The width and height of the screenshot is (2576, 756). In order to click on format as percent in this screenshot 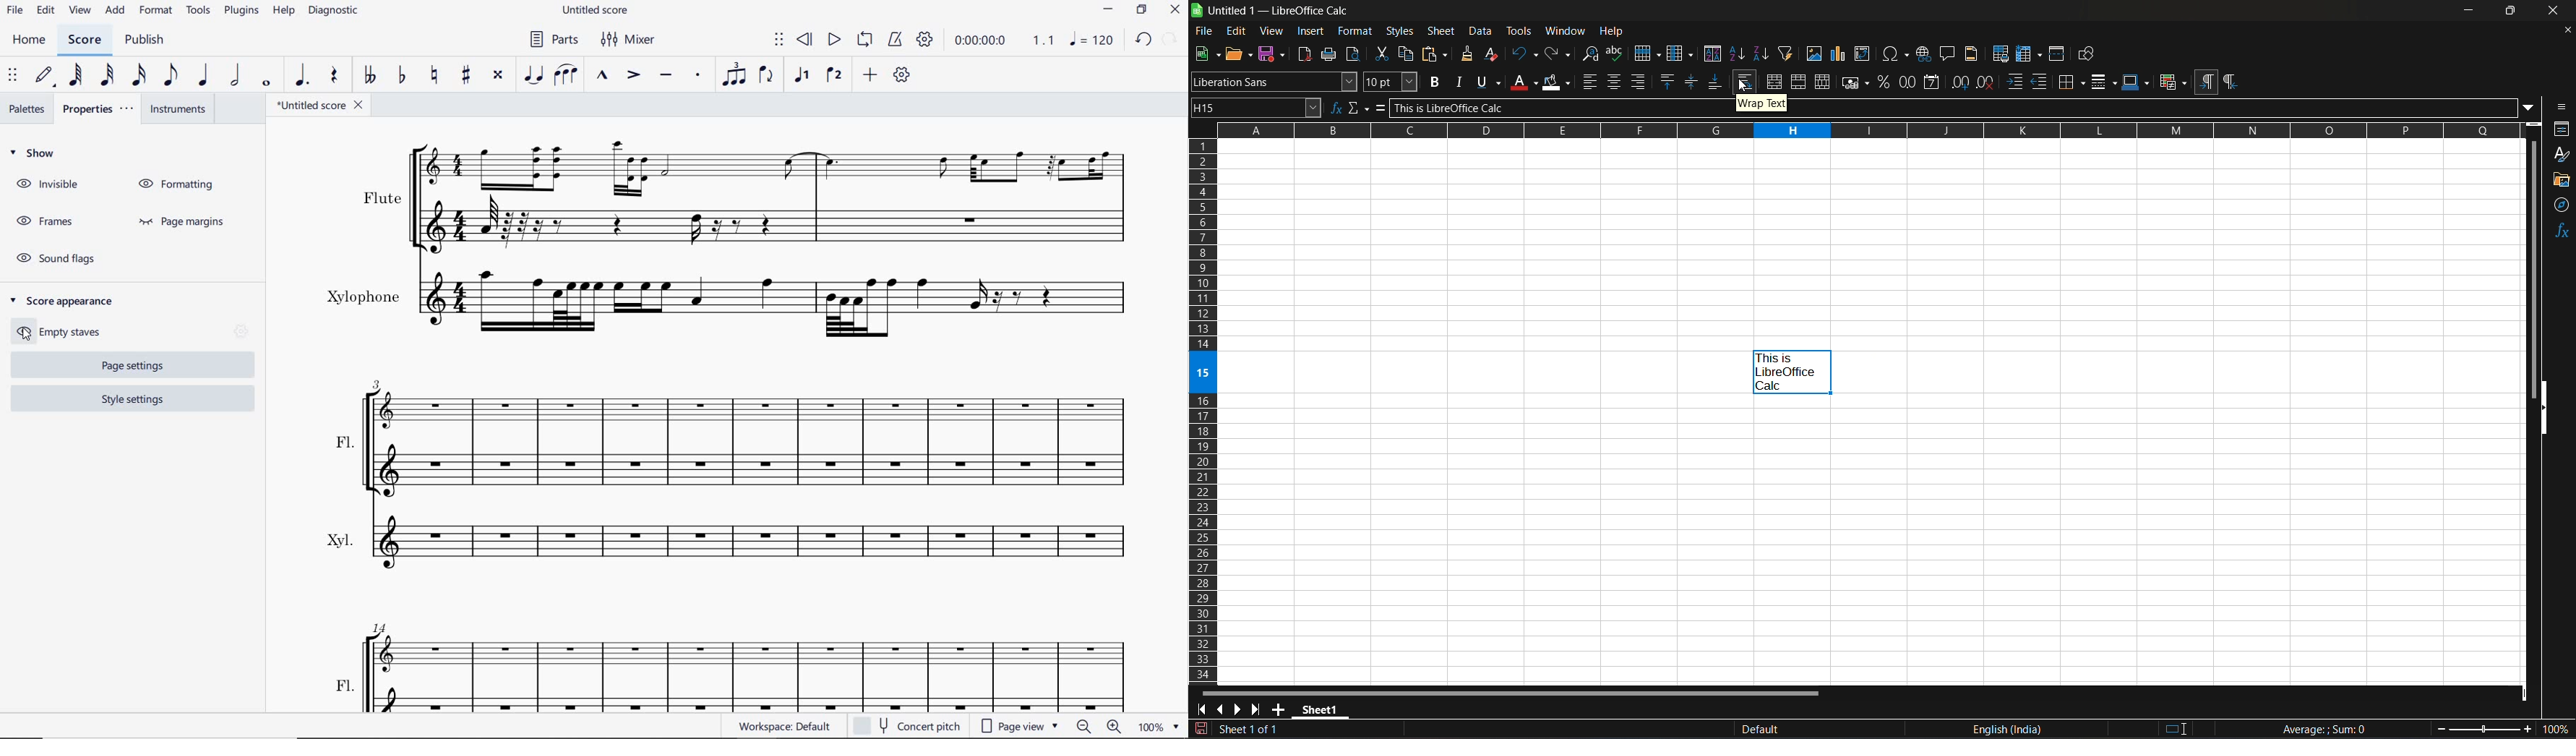, I will do `click(1883, 82)`.